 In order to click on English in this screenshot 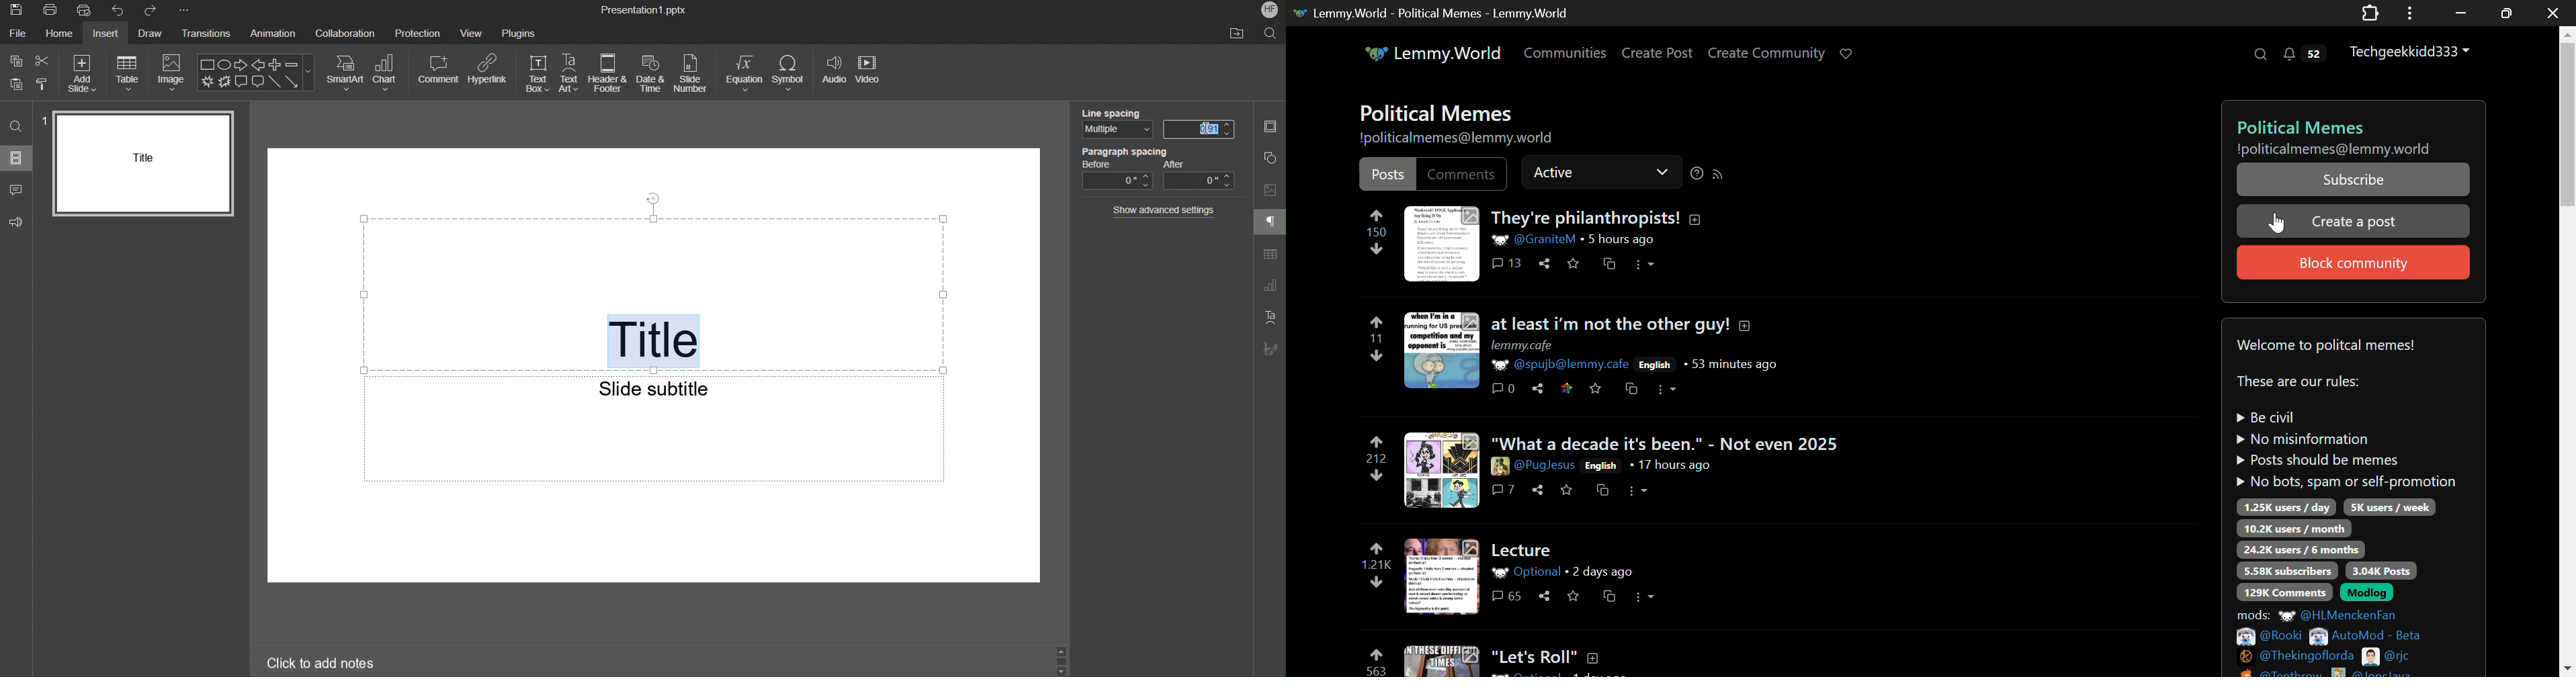, I will do `click(1654, 365)`.